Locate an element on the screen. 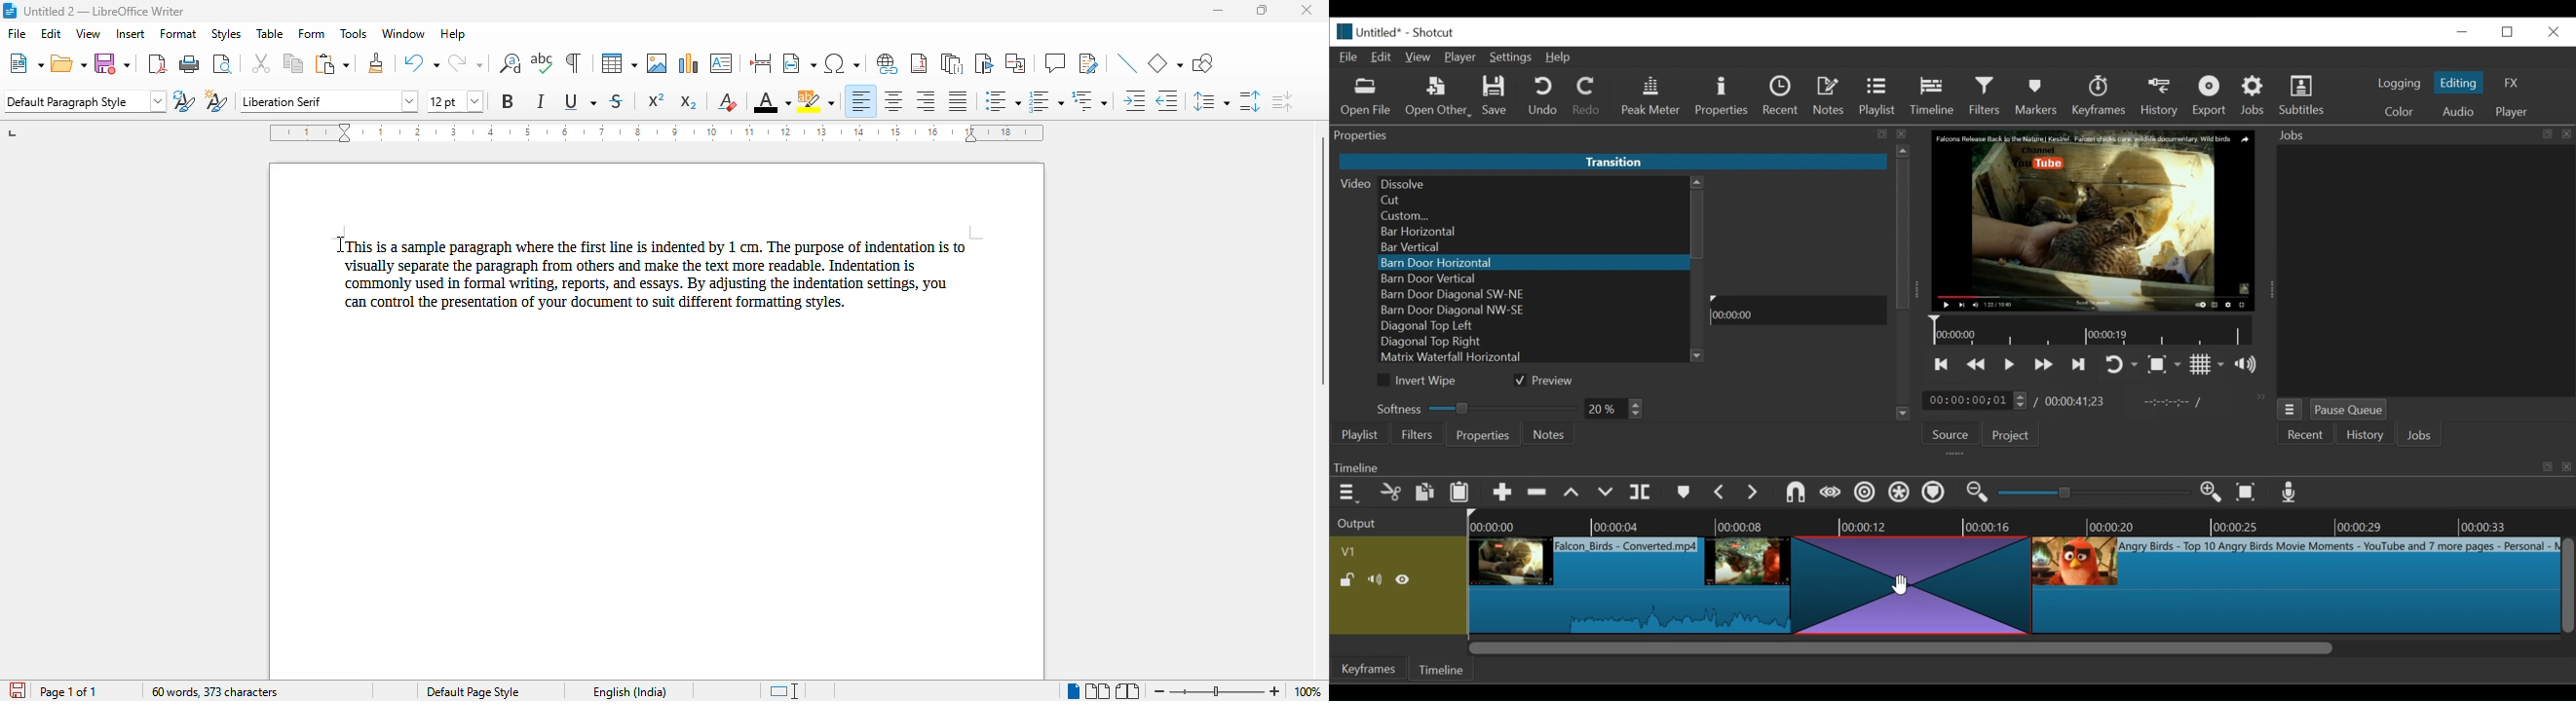 This screenshot has height=728, width=2576. find and replace is located at coordinates (510, 62).